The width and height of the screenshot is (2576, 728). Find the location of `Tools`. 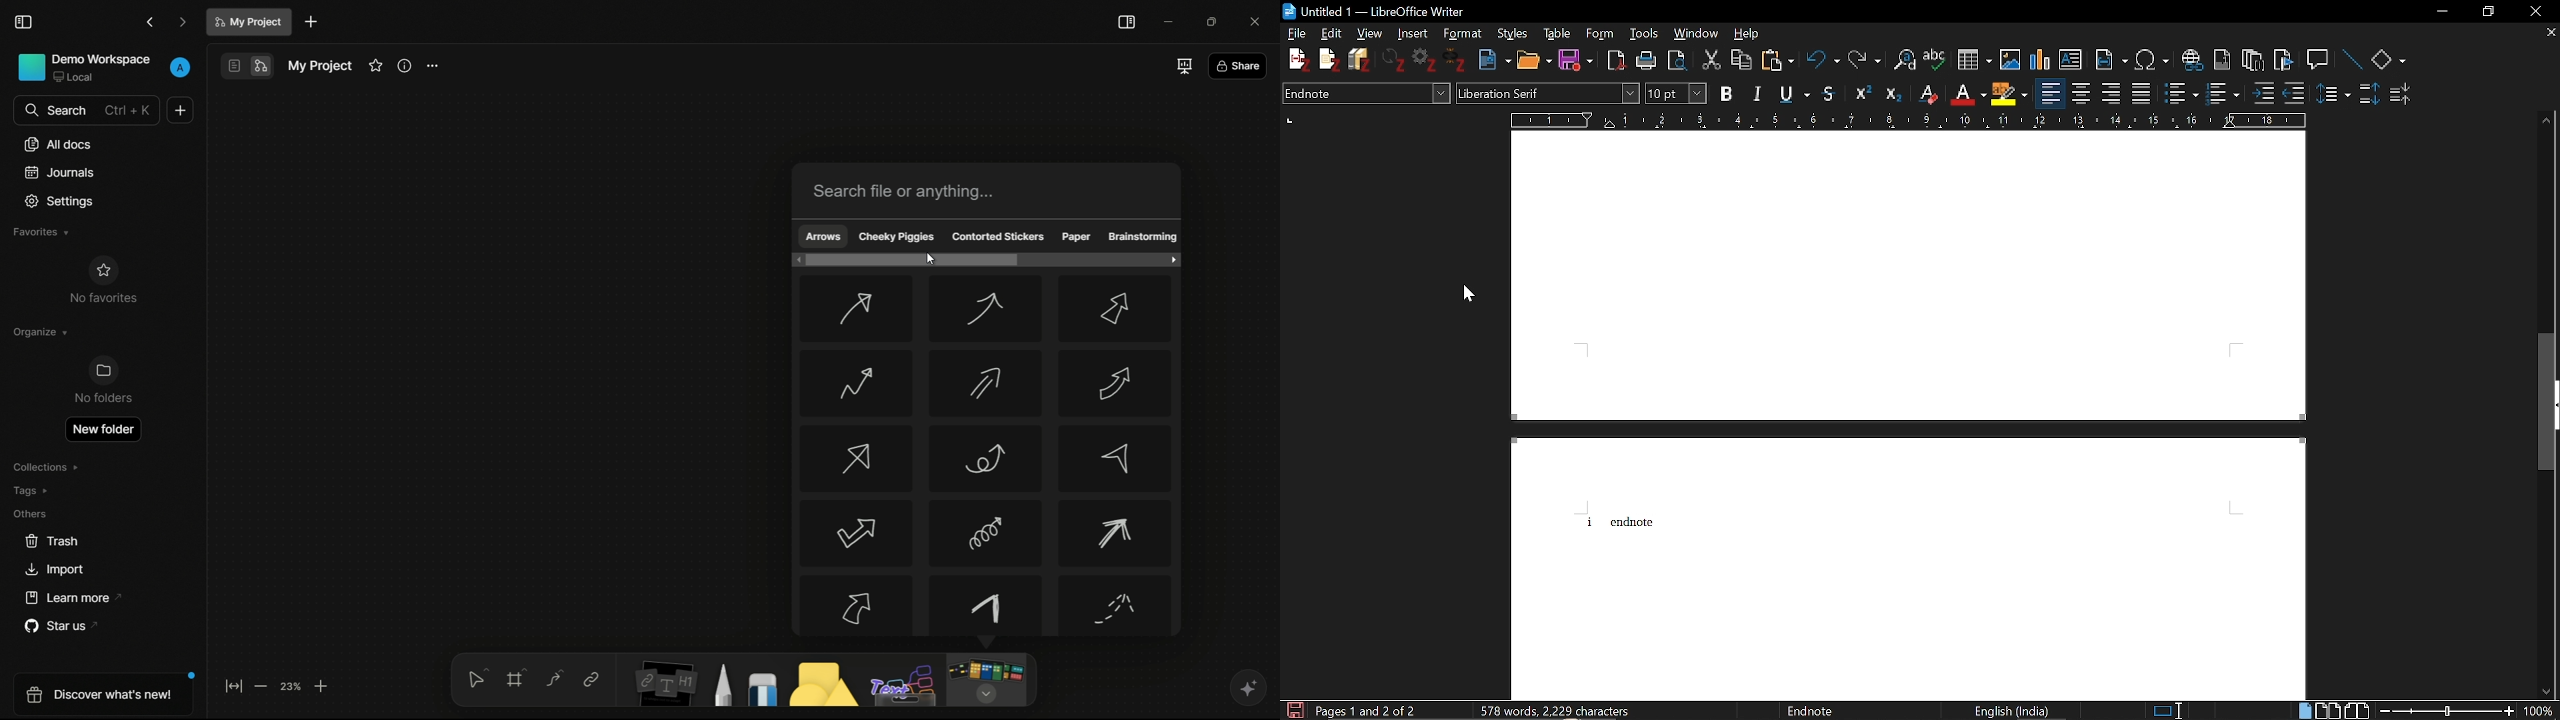

Tools is located at coordinates (1645, 32).